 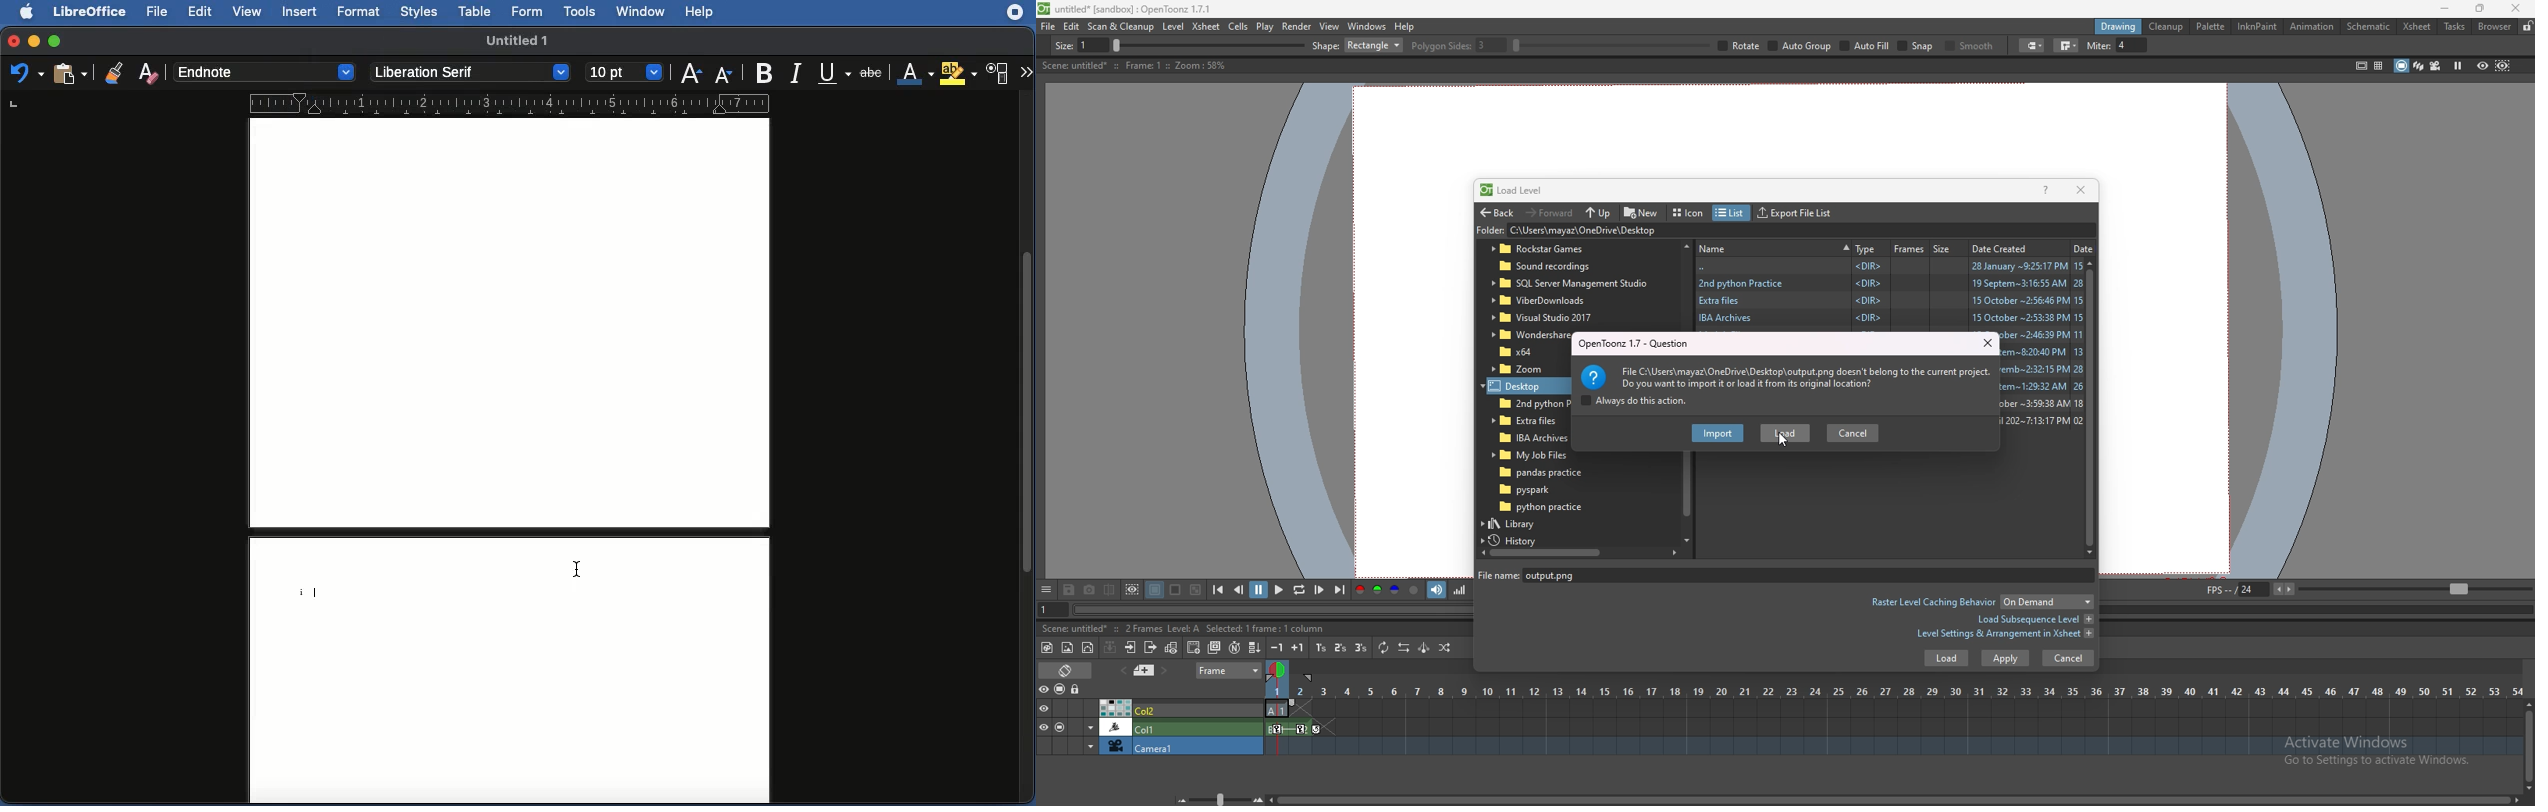 What do you see at coordinates (308, 590) in the screenshot?
I see `Endnote` at bounding box center [308, 590].